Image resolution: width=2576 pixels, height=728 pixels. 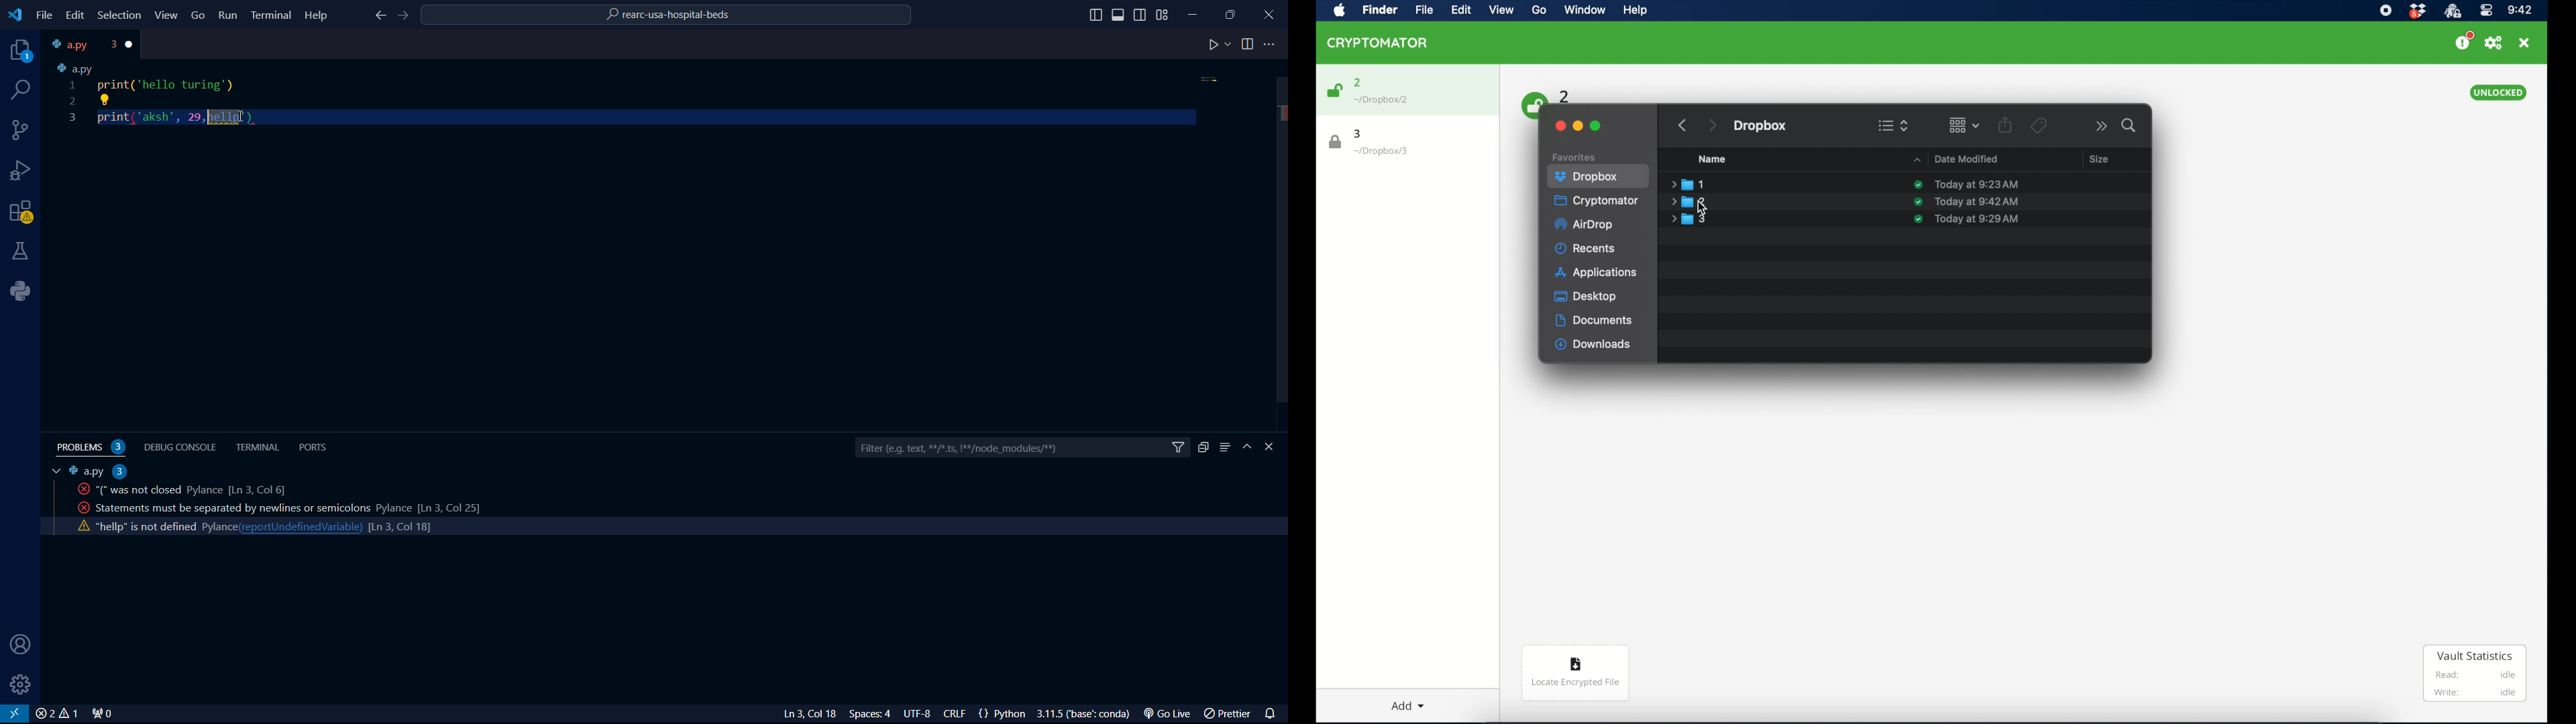 What do you see at coordinates (52, 471) in the screenshot?
I see `tab` at bounding box center [52, 471].